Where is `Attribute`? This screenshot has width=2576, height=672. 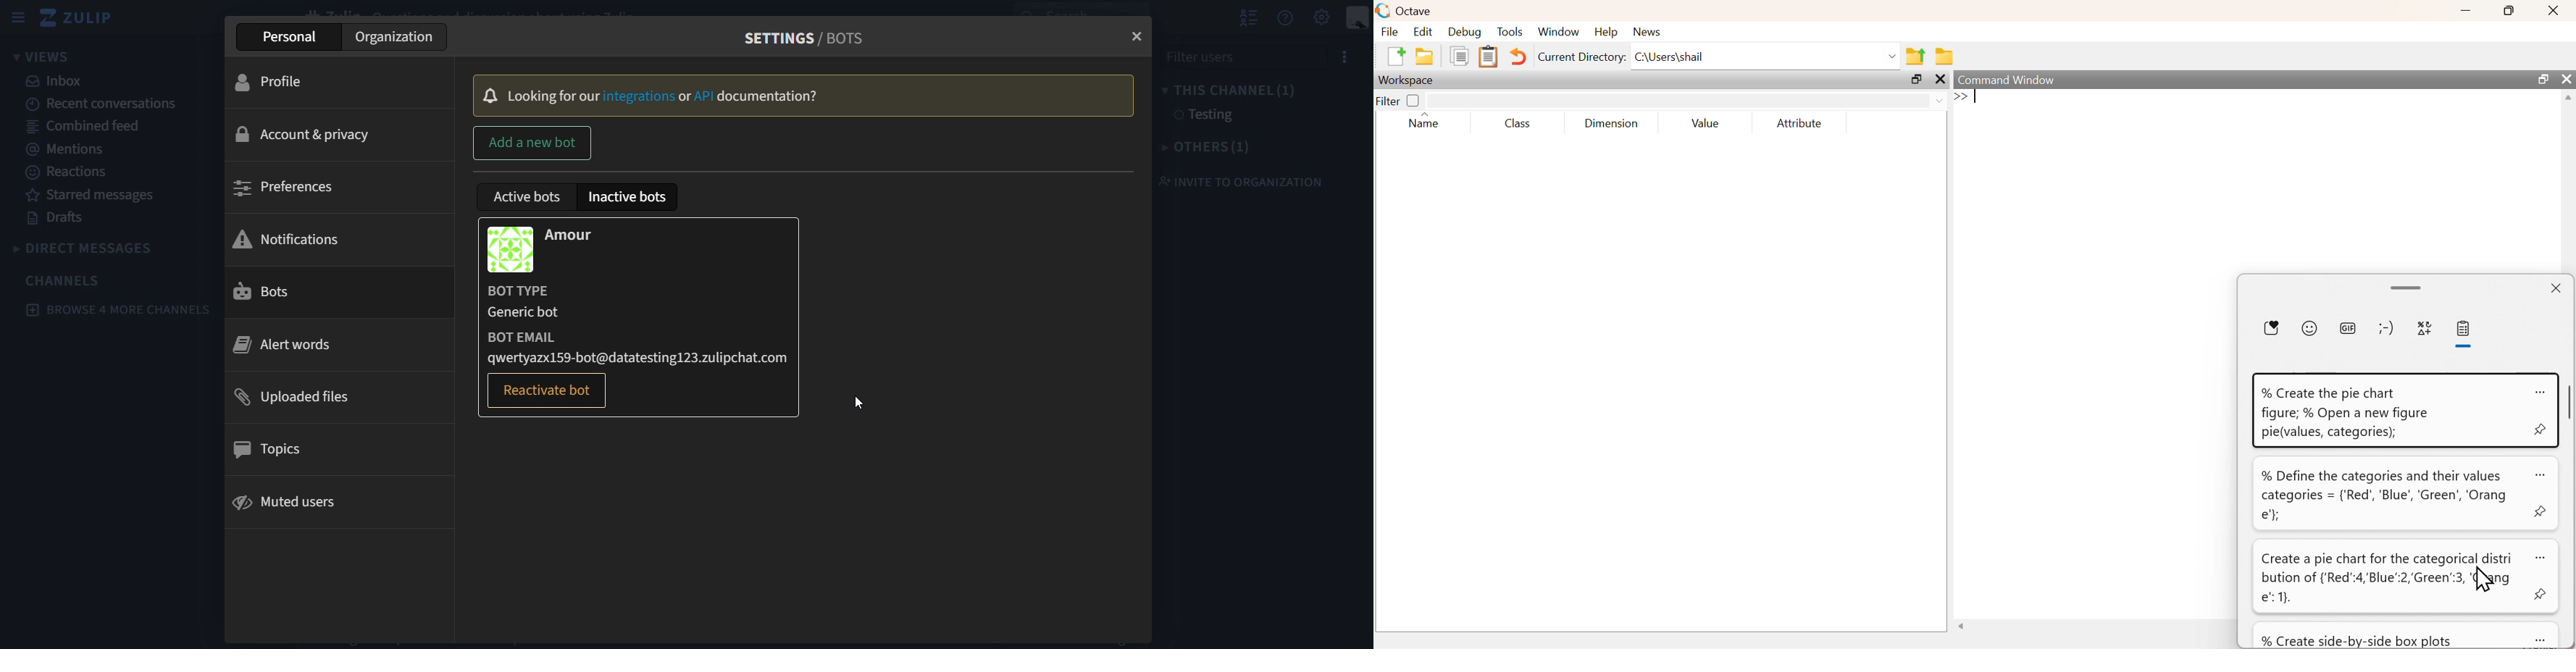
Attribute is located at coordinates (1800, 123).